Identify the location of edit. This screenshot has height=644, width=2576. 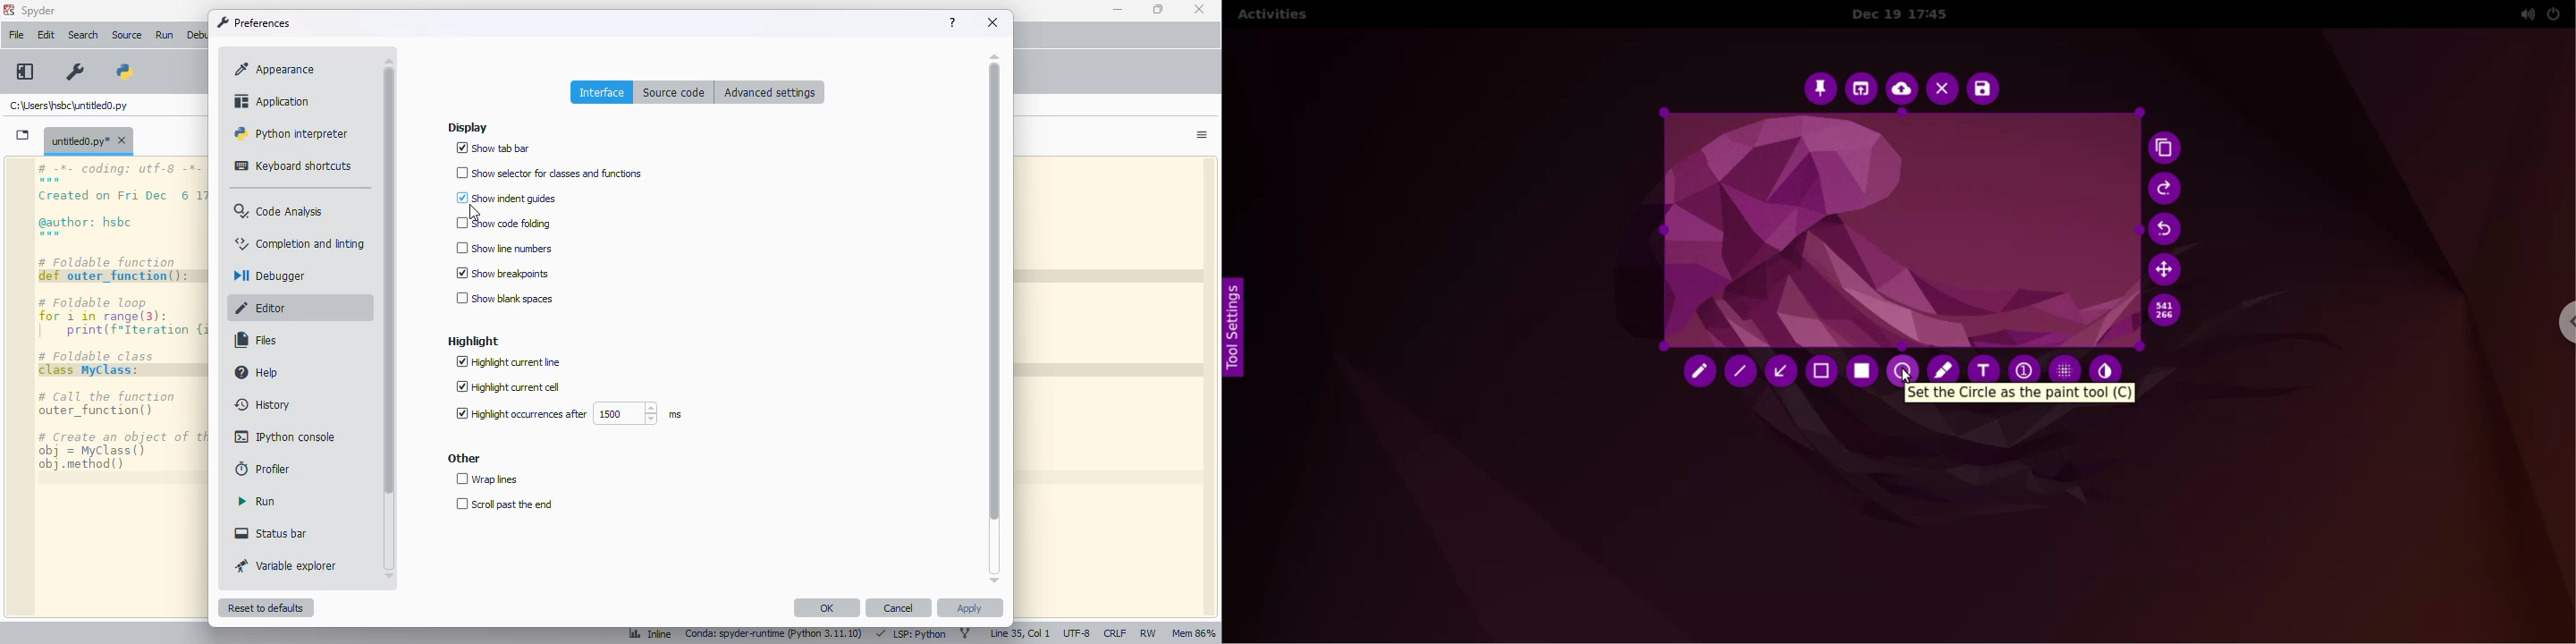
(46, 35).